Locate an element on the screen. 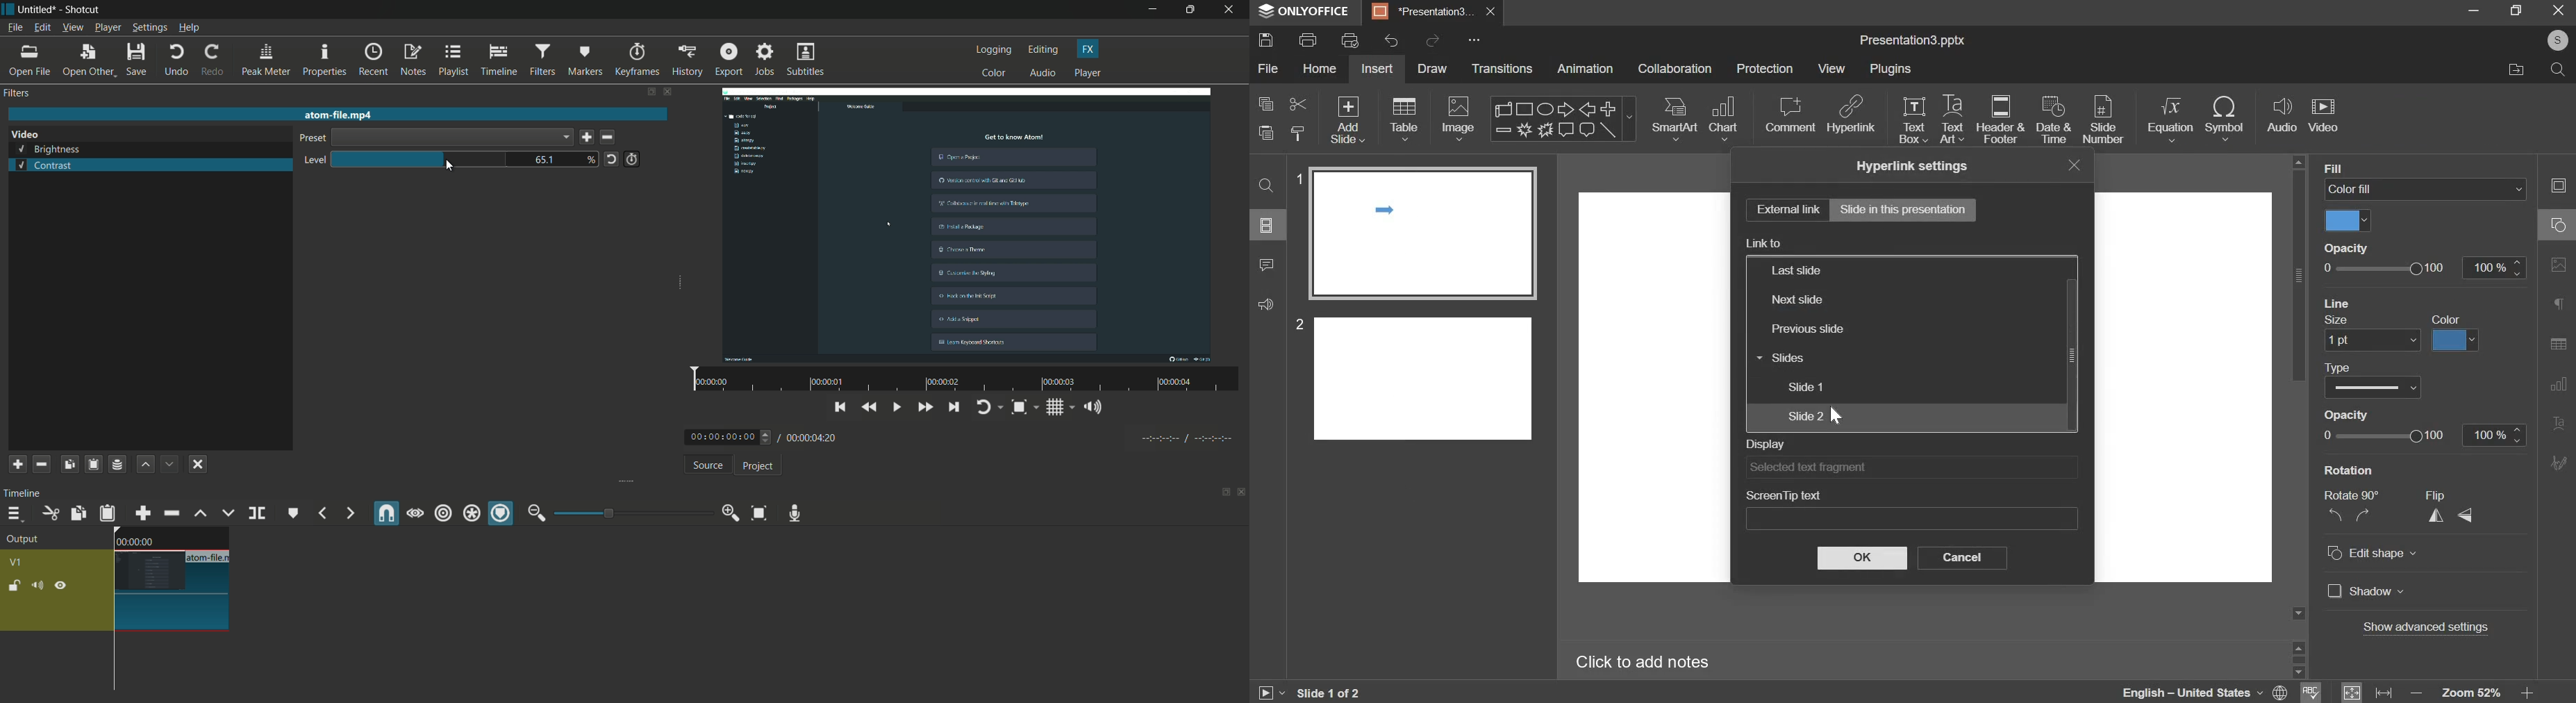 The height and width of the screenshot is (728, 2576). header & footer is located at coordinates (2001, 119).